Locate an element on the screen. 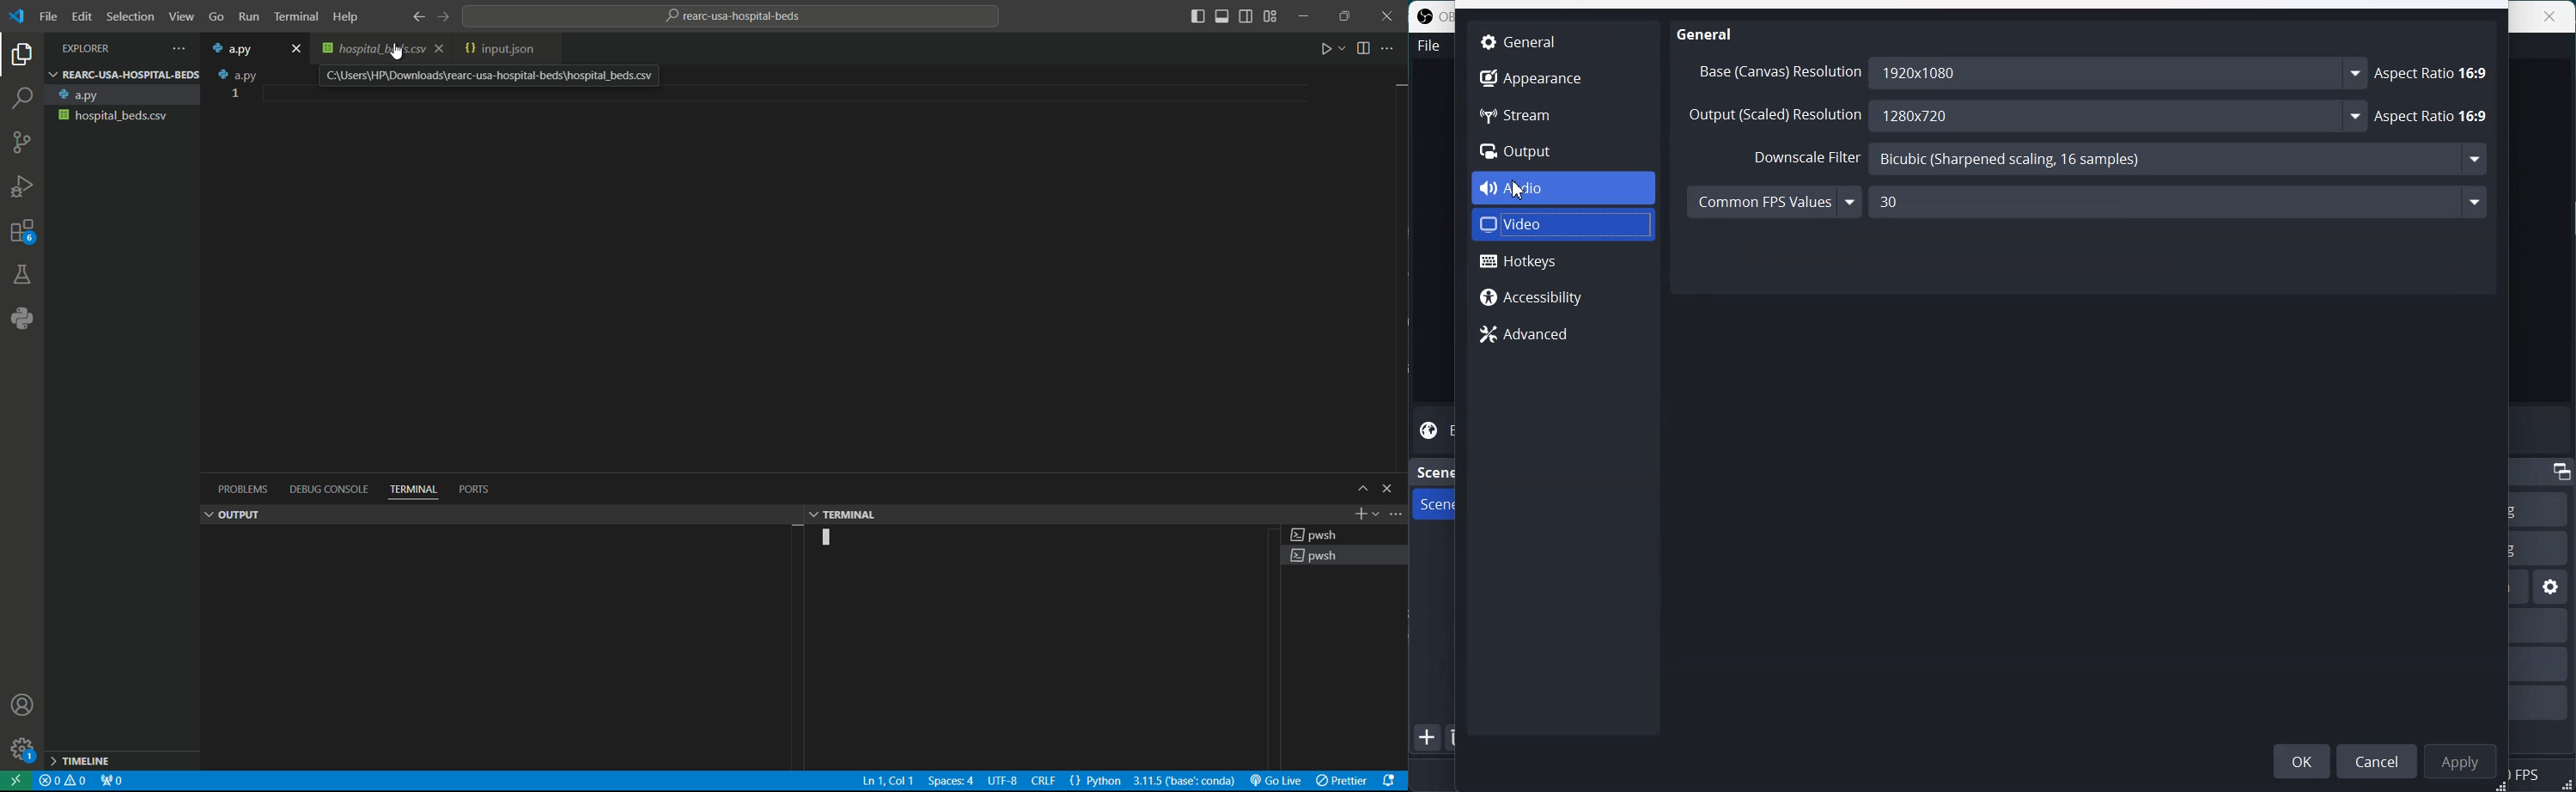 This screenshot has width=2576, height=812. 1920x1080 is located at coordinates (2122, 72).